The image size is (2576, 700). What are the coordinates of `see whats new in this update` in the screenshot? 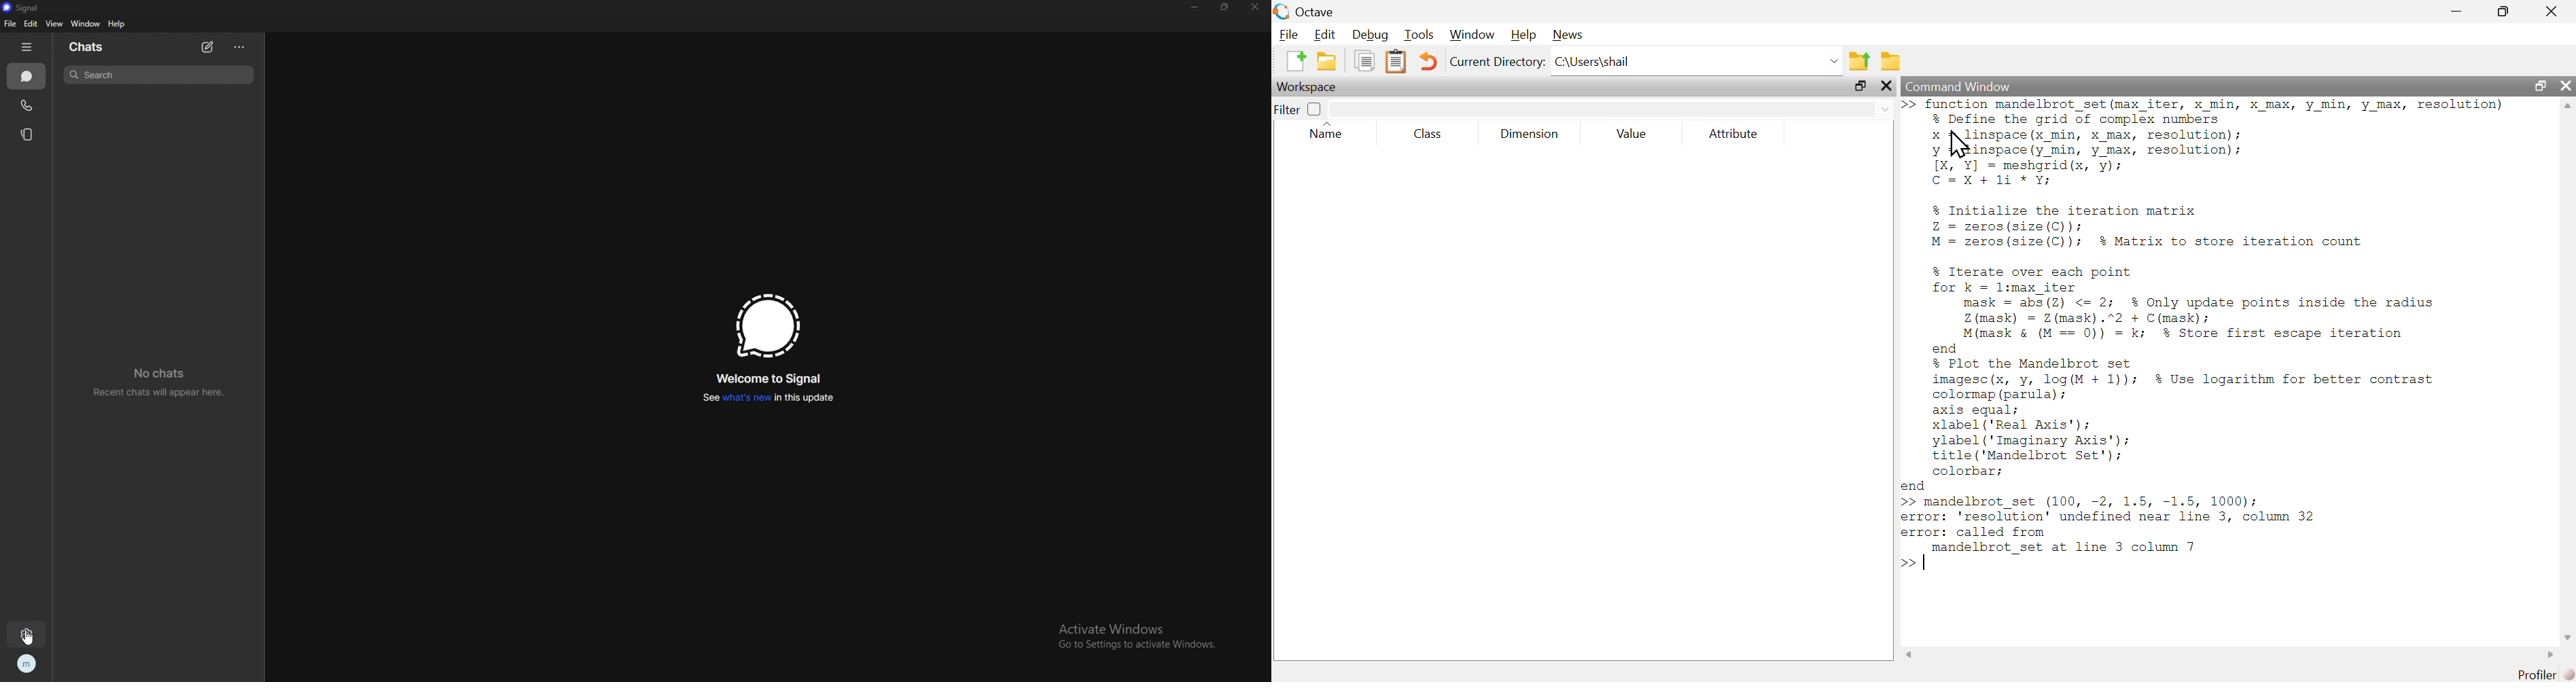 It's located at (766, 397).